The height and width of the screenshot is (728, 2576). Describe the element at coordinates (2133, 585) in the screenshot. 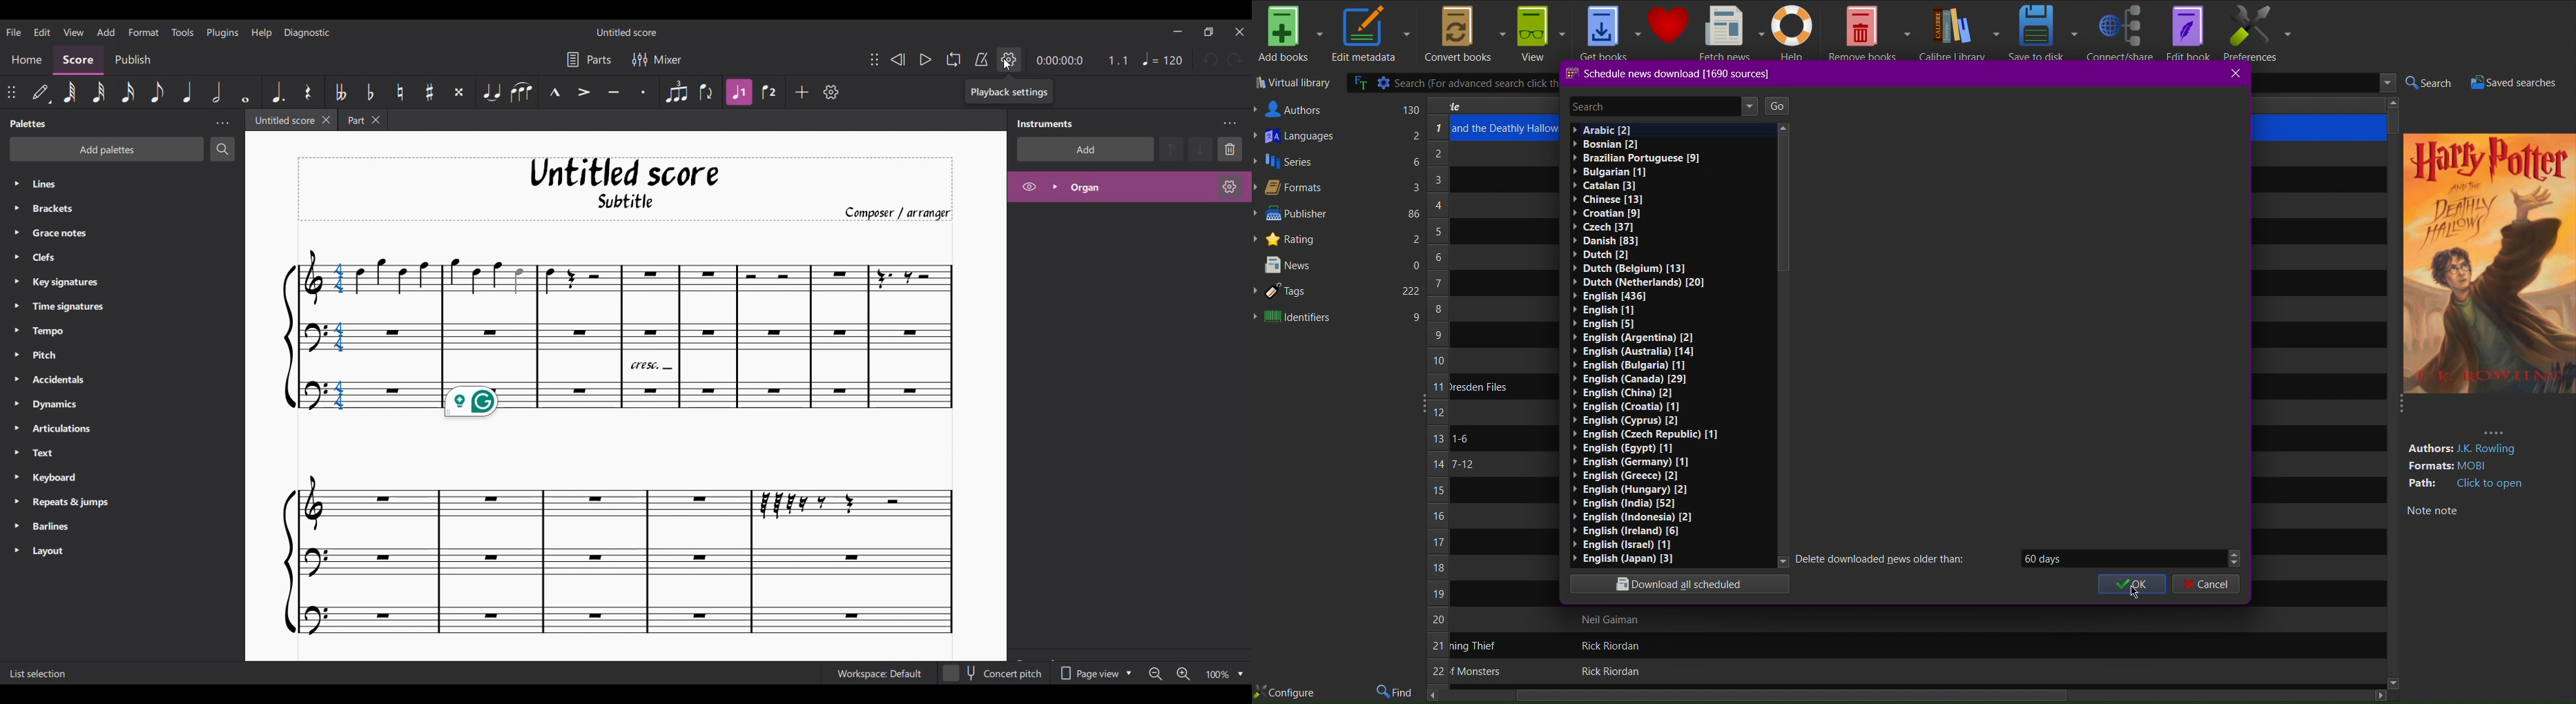

I see `OK` at that location.